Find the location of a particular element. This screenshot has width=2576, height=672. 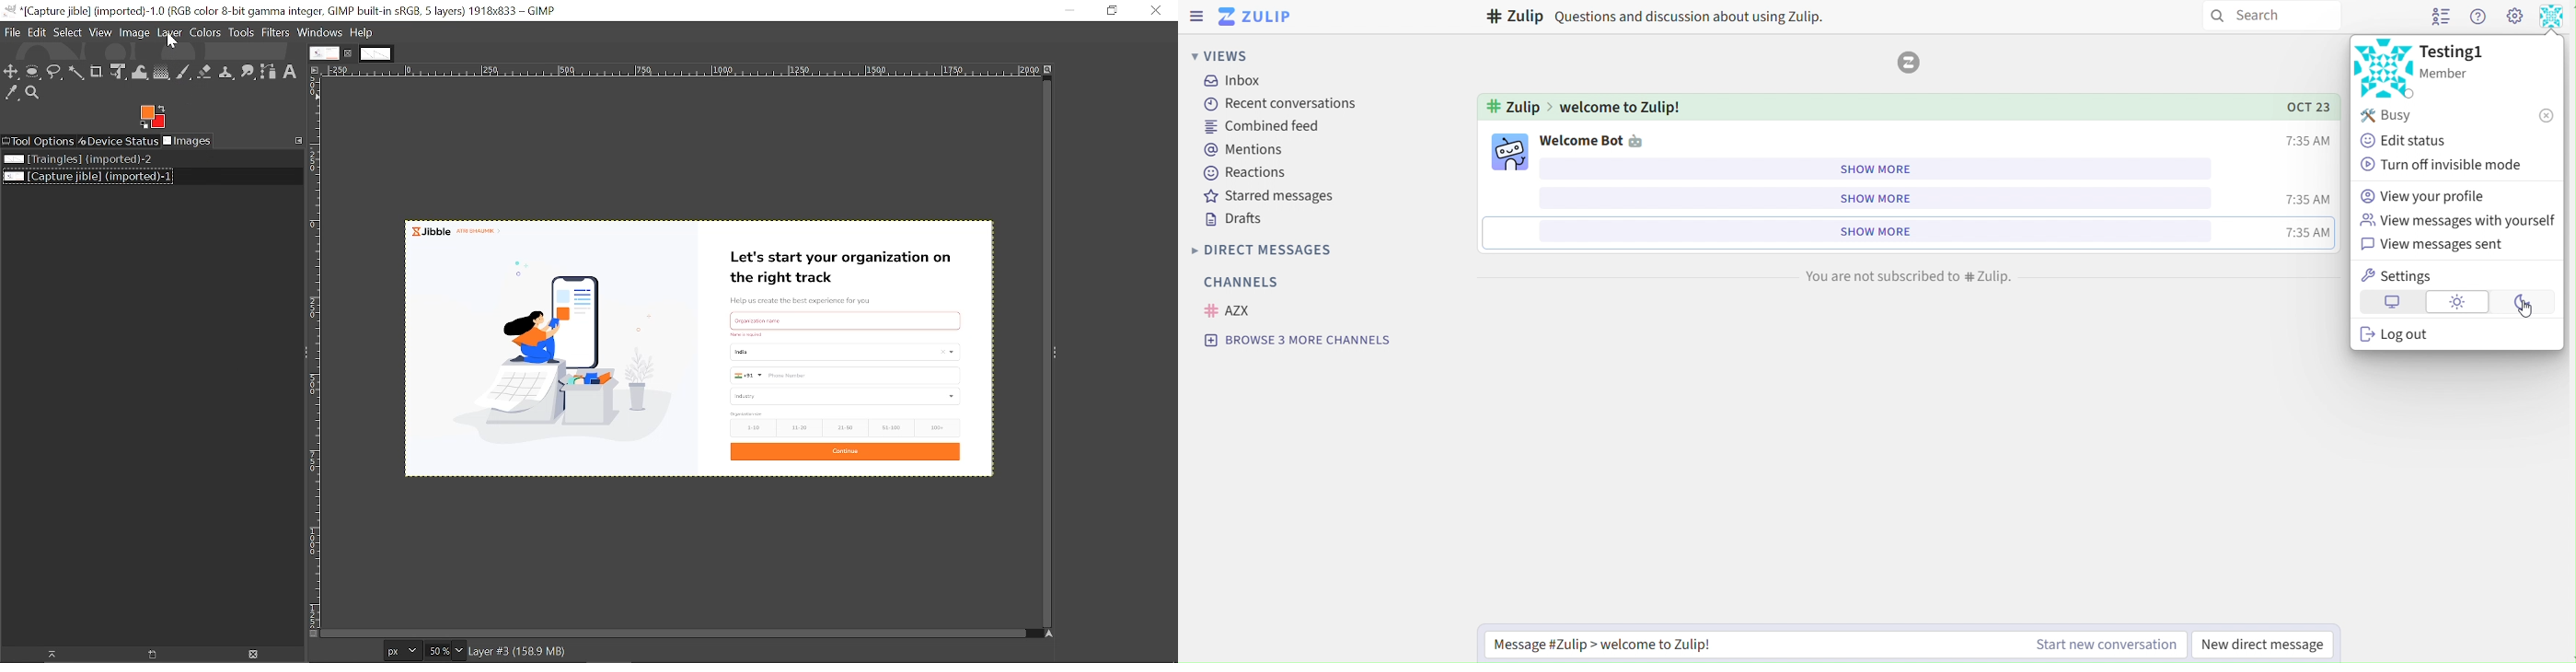

Current image units is located at coordinates (404, 649).